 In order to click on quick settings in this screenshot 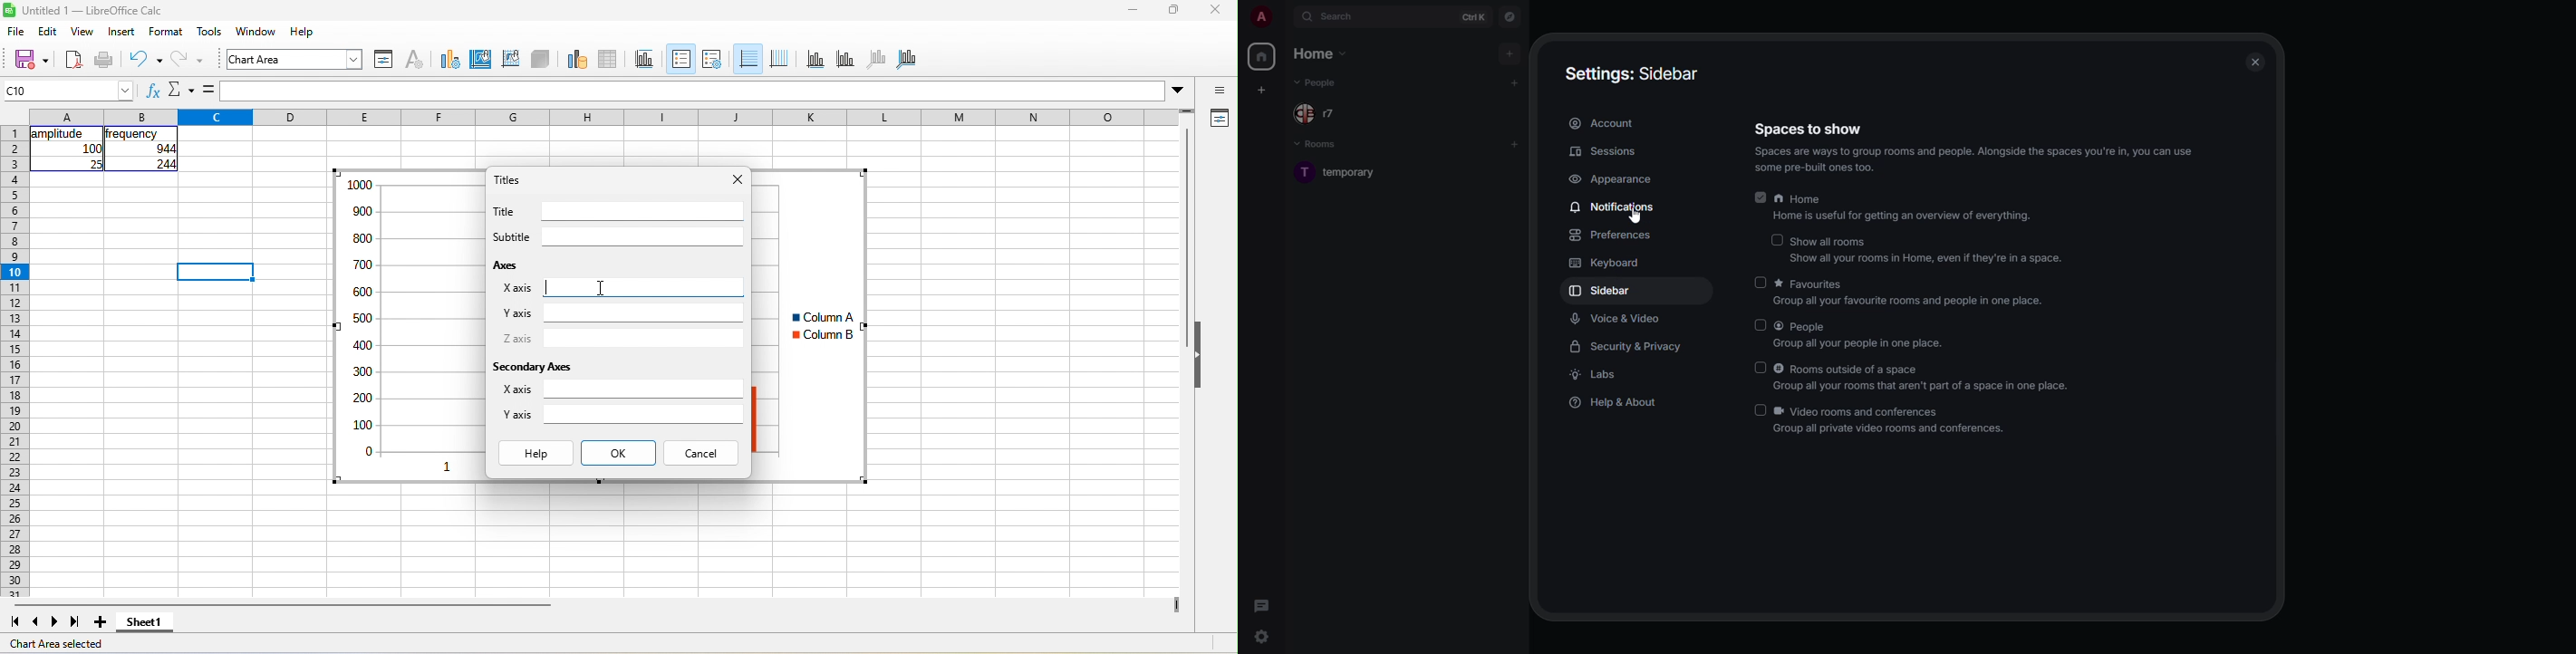, I will do `click(1261, 637)`.